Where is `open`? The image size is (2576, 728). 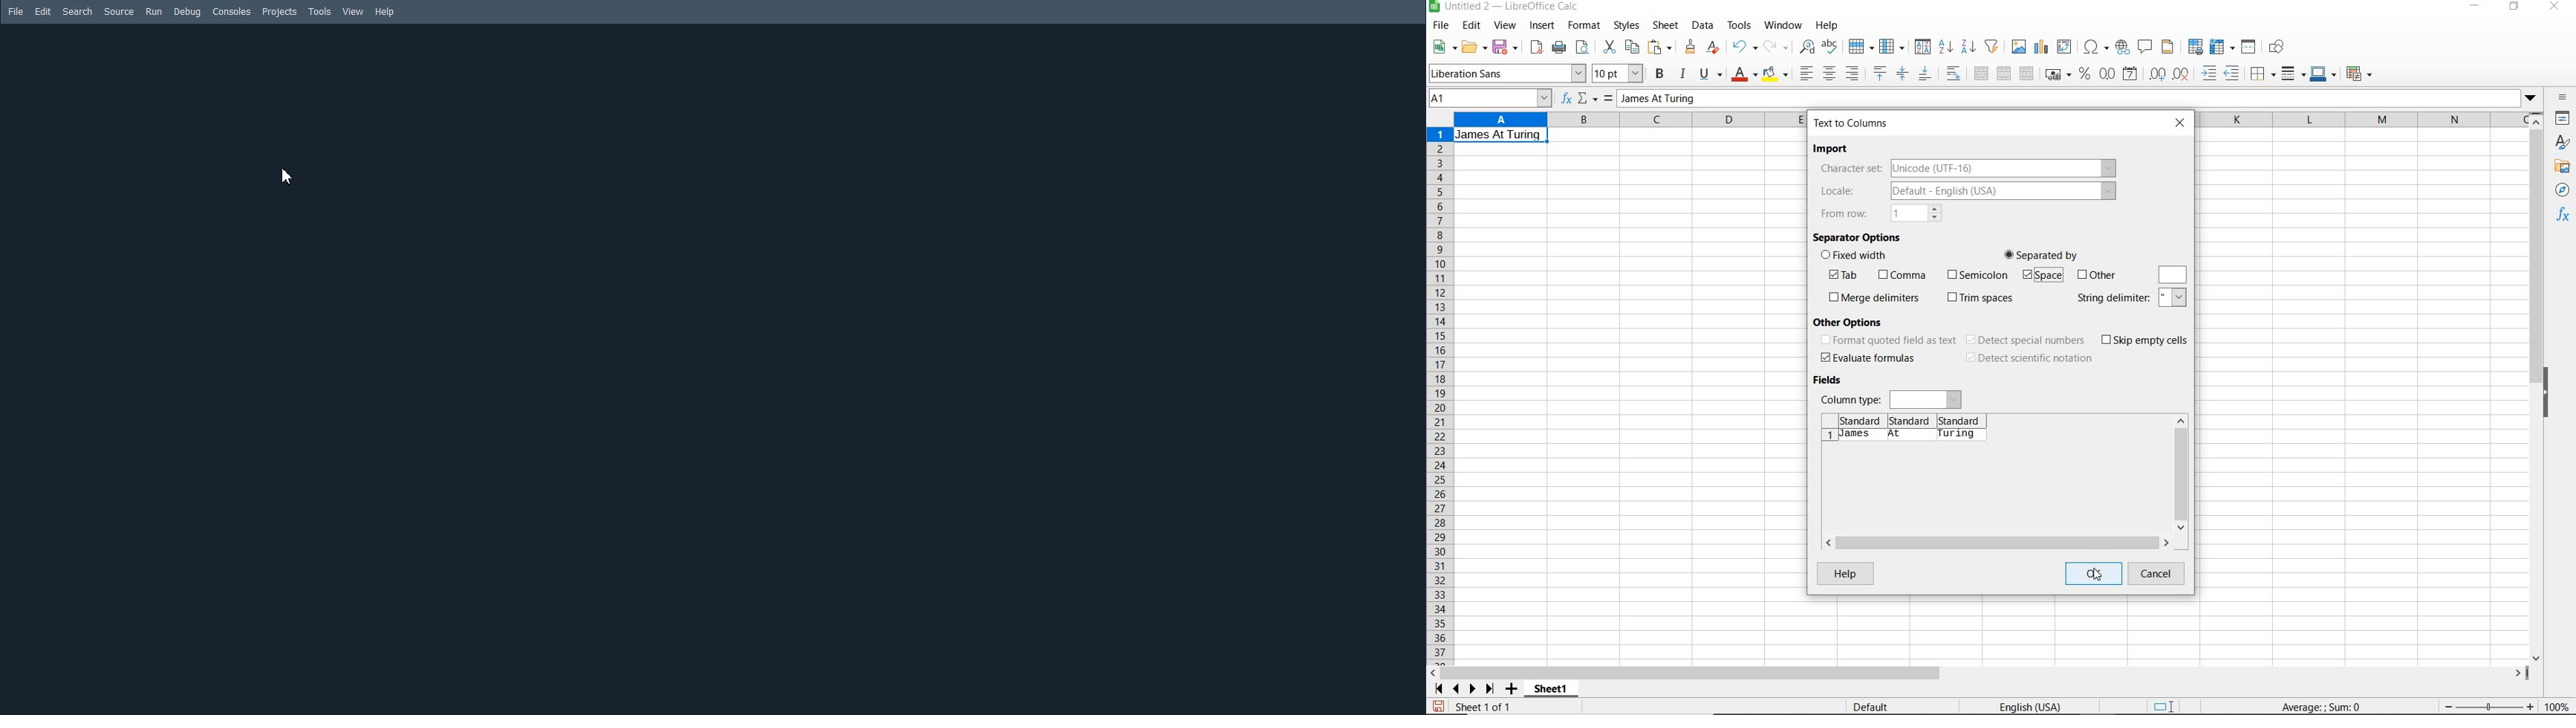
open is located at coordinates (1474, 47).